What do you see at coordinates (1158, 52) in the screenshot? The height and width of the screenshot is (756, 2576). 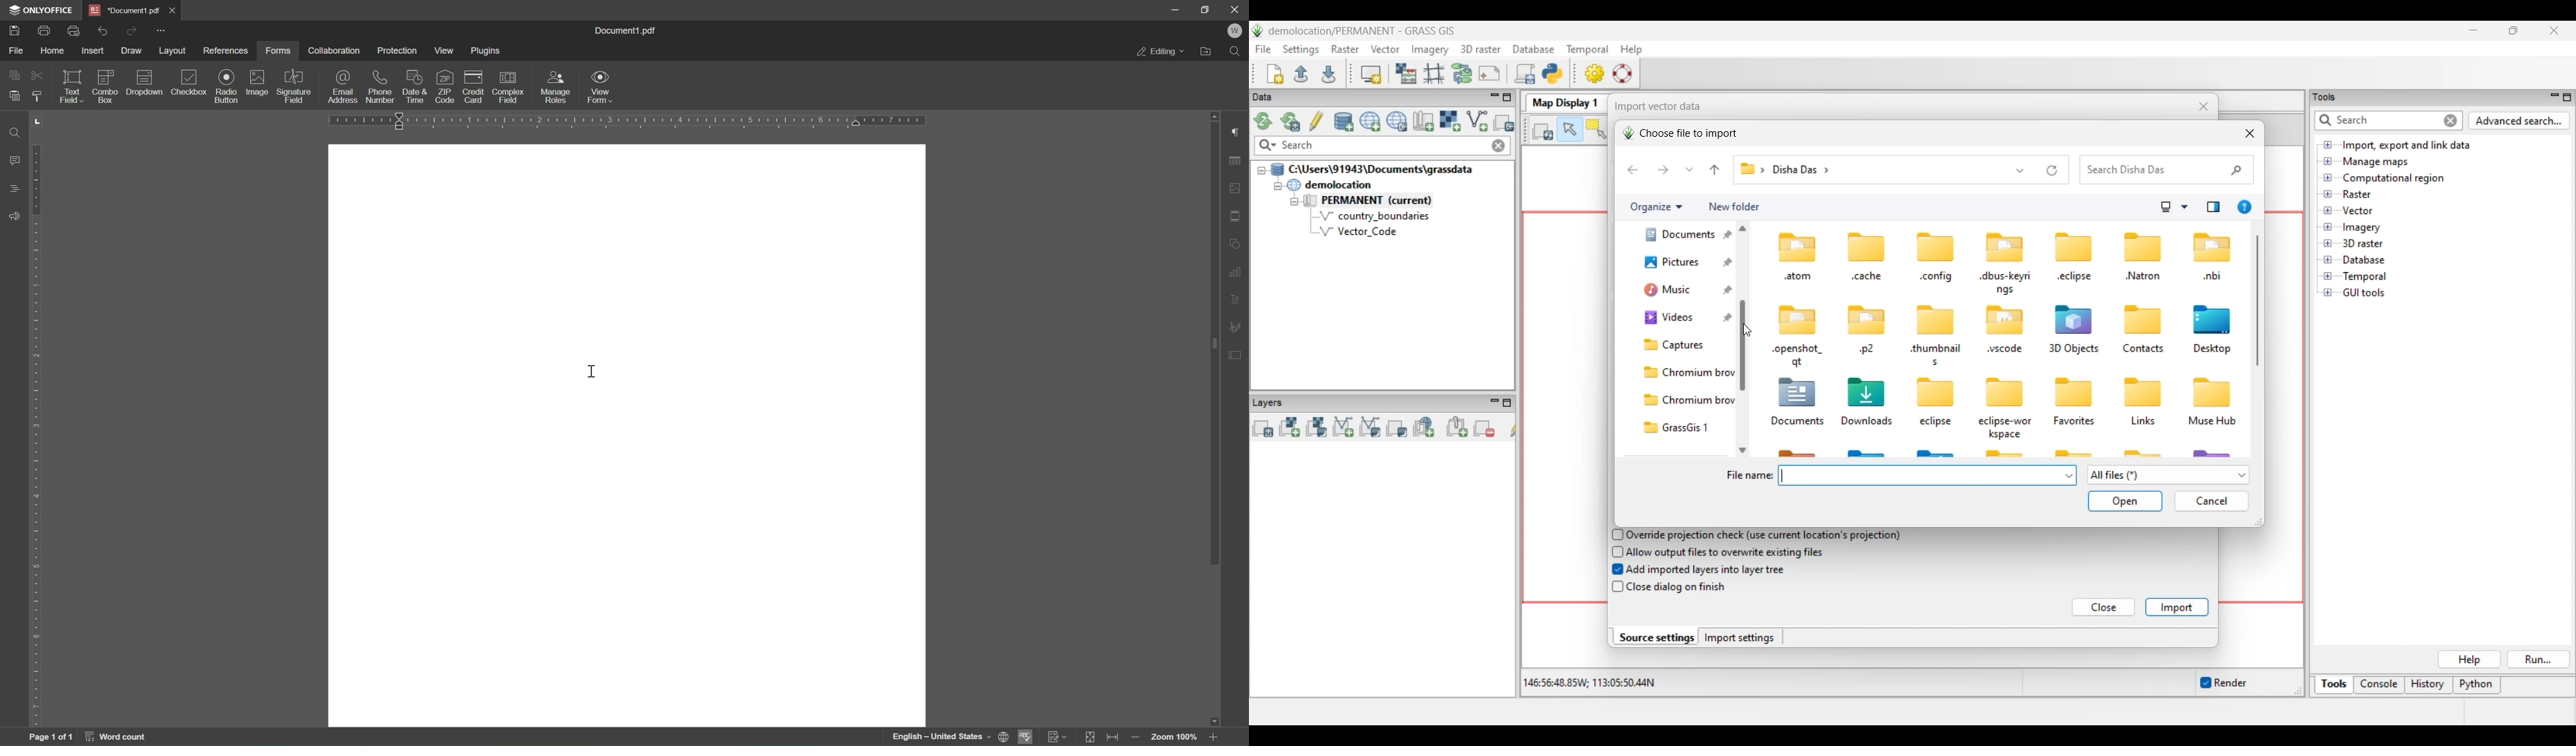 I see `editing` at bounding box center [1158, 52].